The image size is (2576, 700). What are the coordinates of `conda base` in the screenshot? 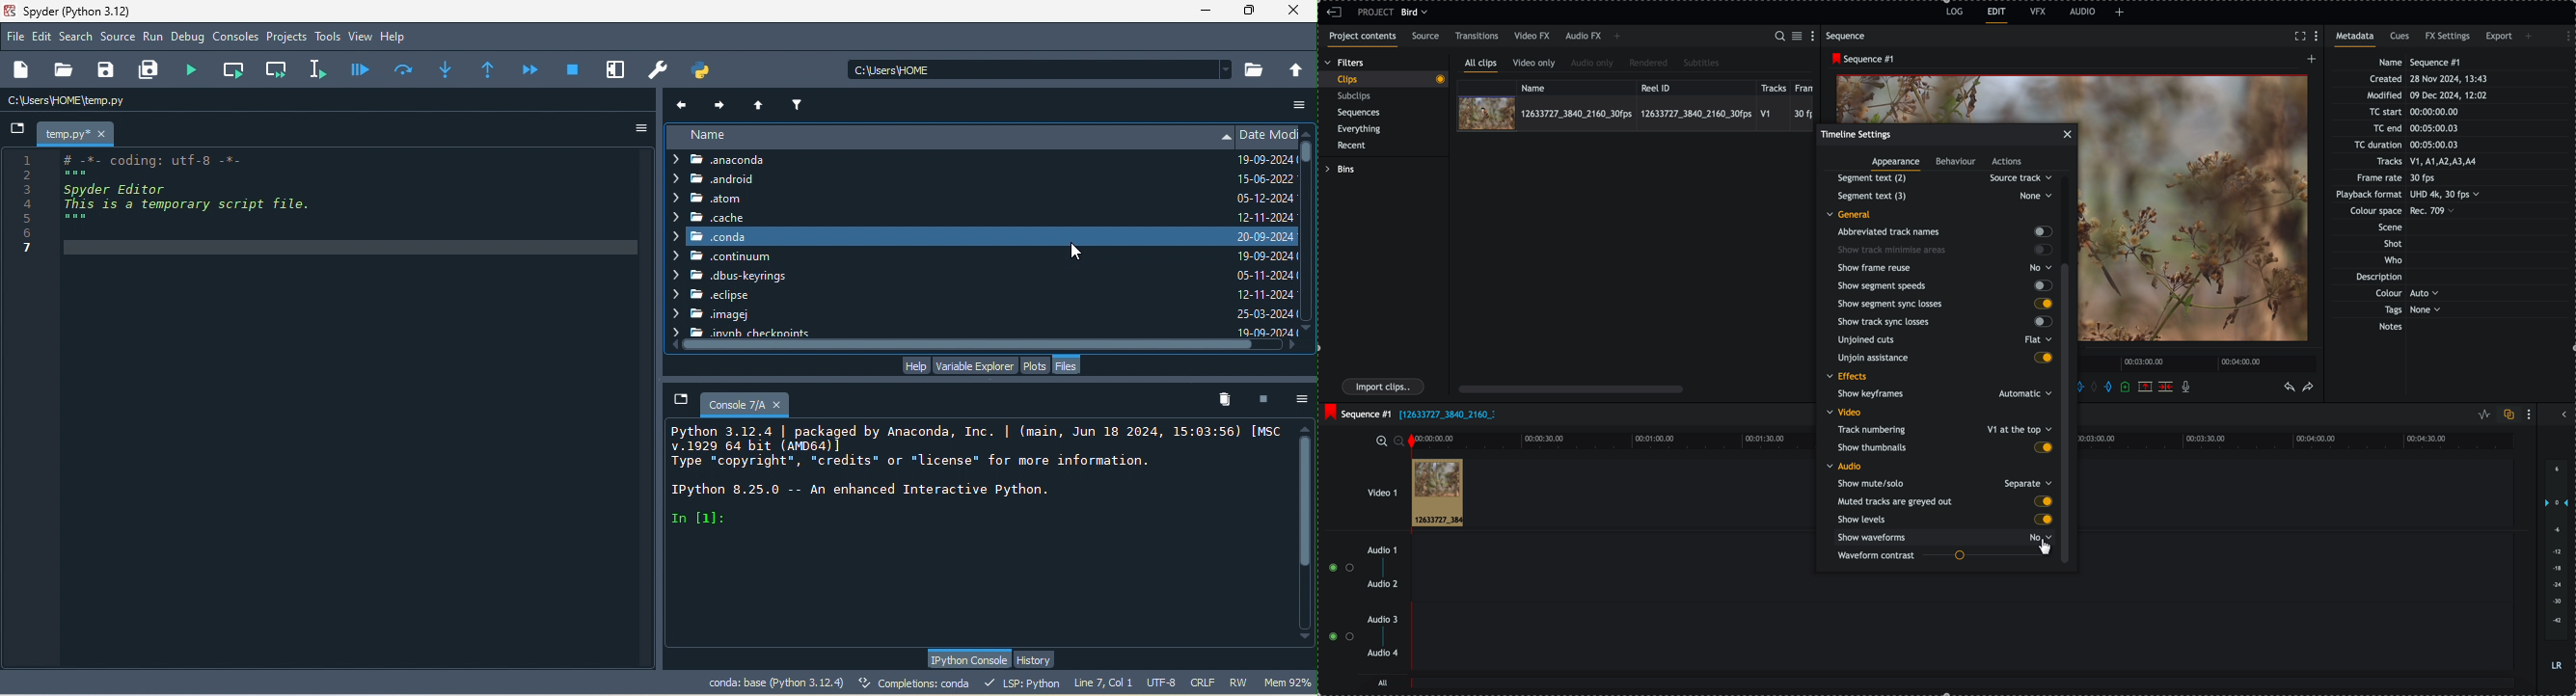 It's located at (775, 683).